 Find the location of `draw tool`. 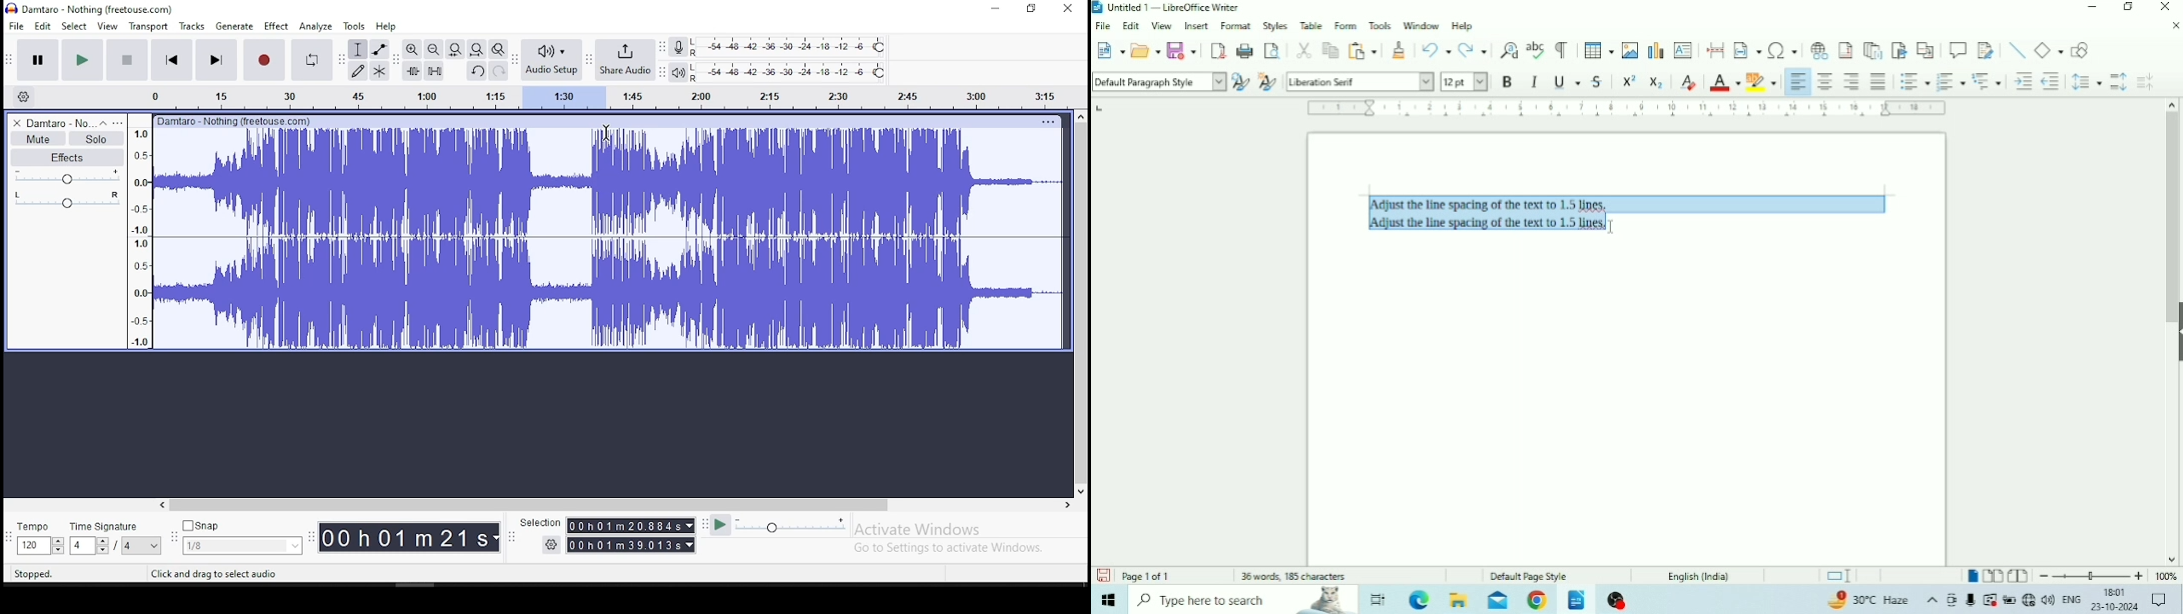

draw tool is located at coordinates (358, 71).